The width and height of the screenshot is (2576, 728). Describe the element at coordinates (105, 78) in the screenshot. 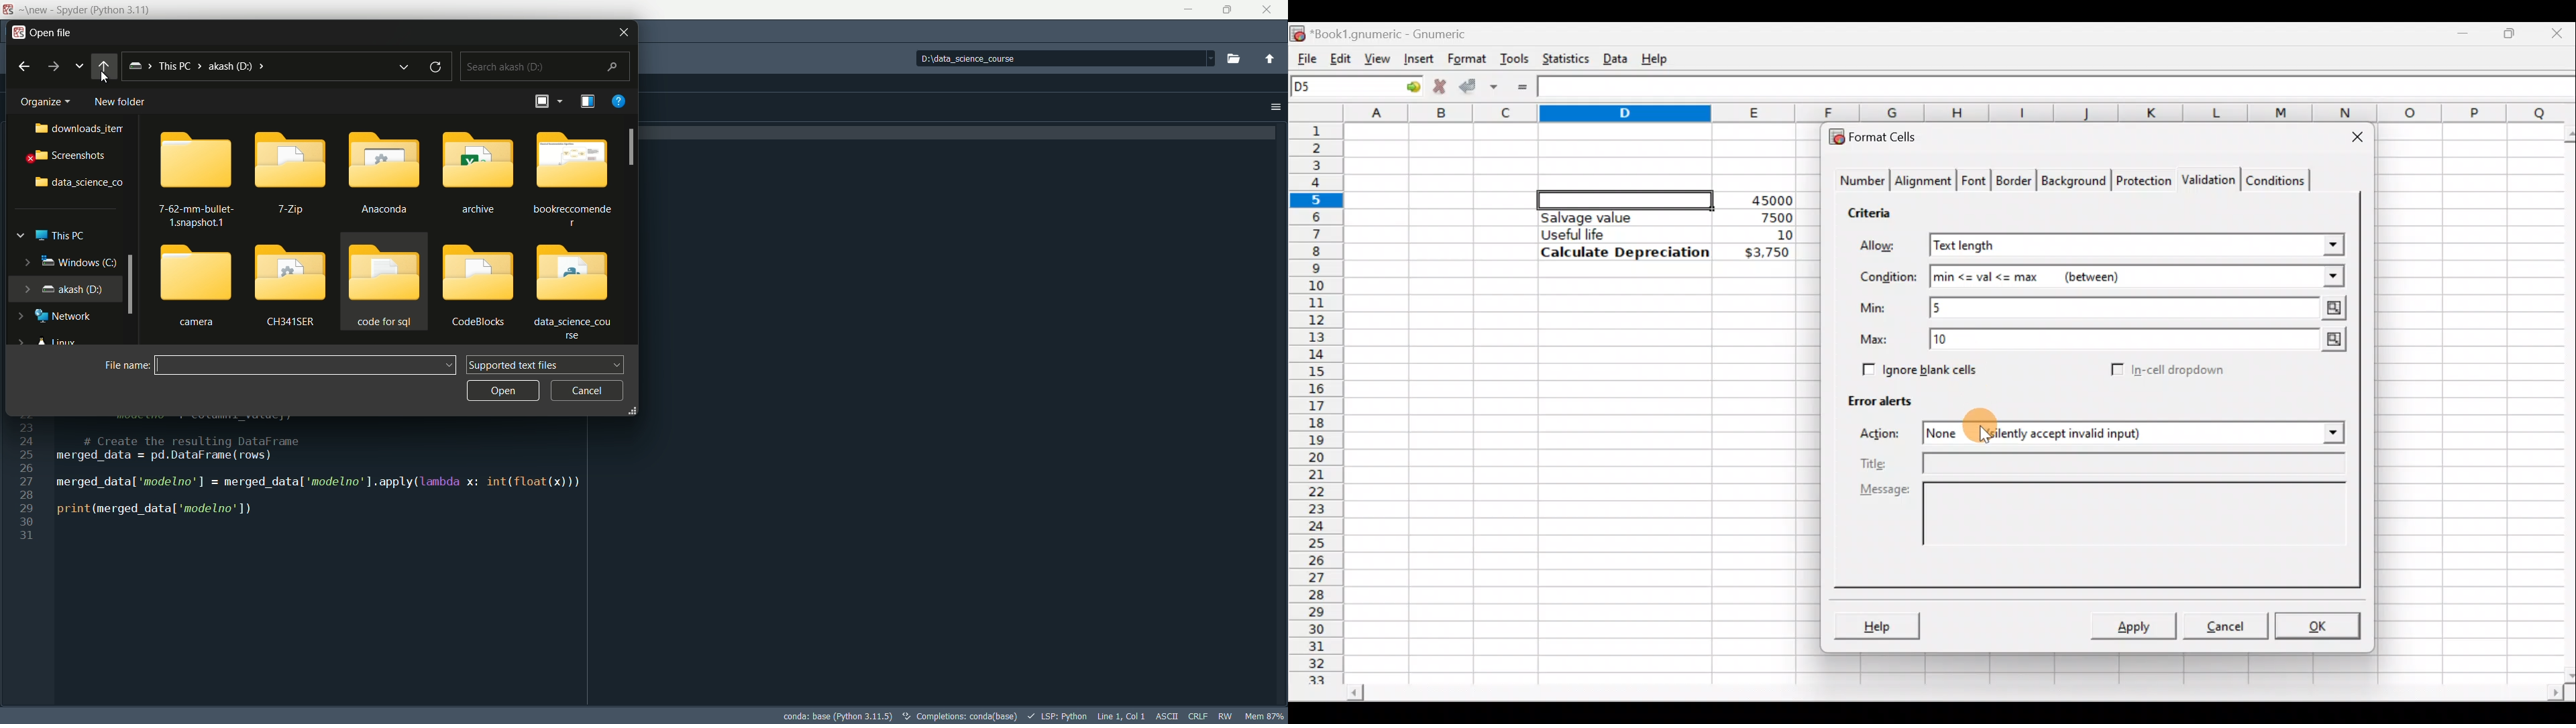

I see `cursor` at that location.